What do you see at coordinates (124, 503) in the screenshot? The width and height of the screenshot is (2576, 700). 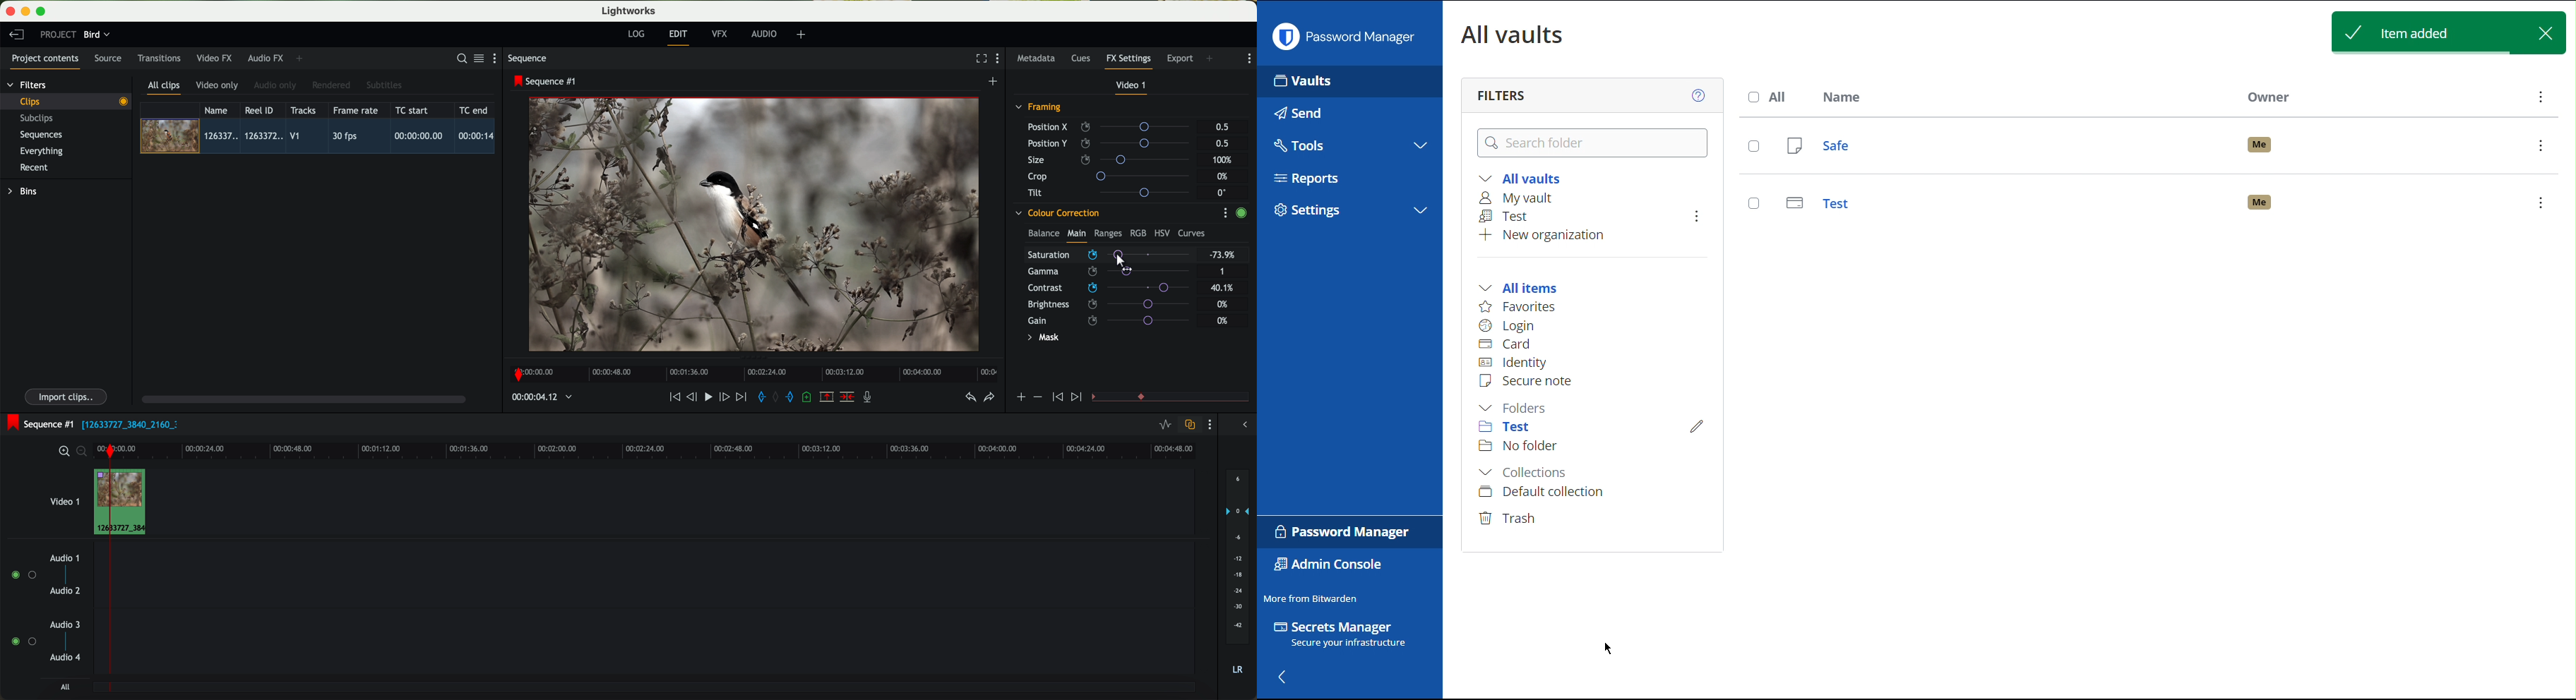 I see `drag video to video track 1` at bounding box center [124, 503].